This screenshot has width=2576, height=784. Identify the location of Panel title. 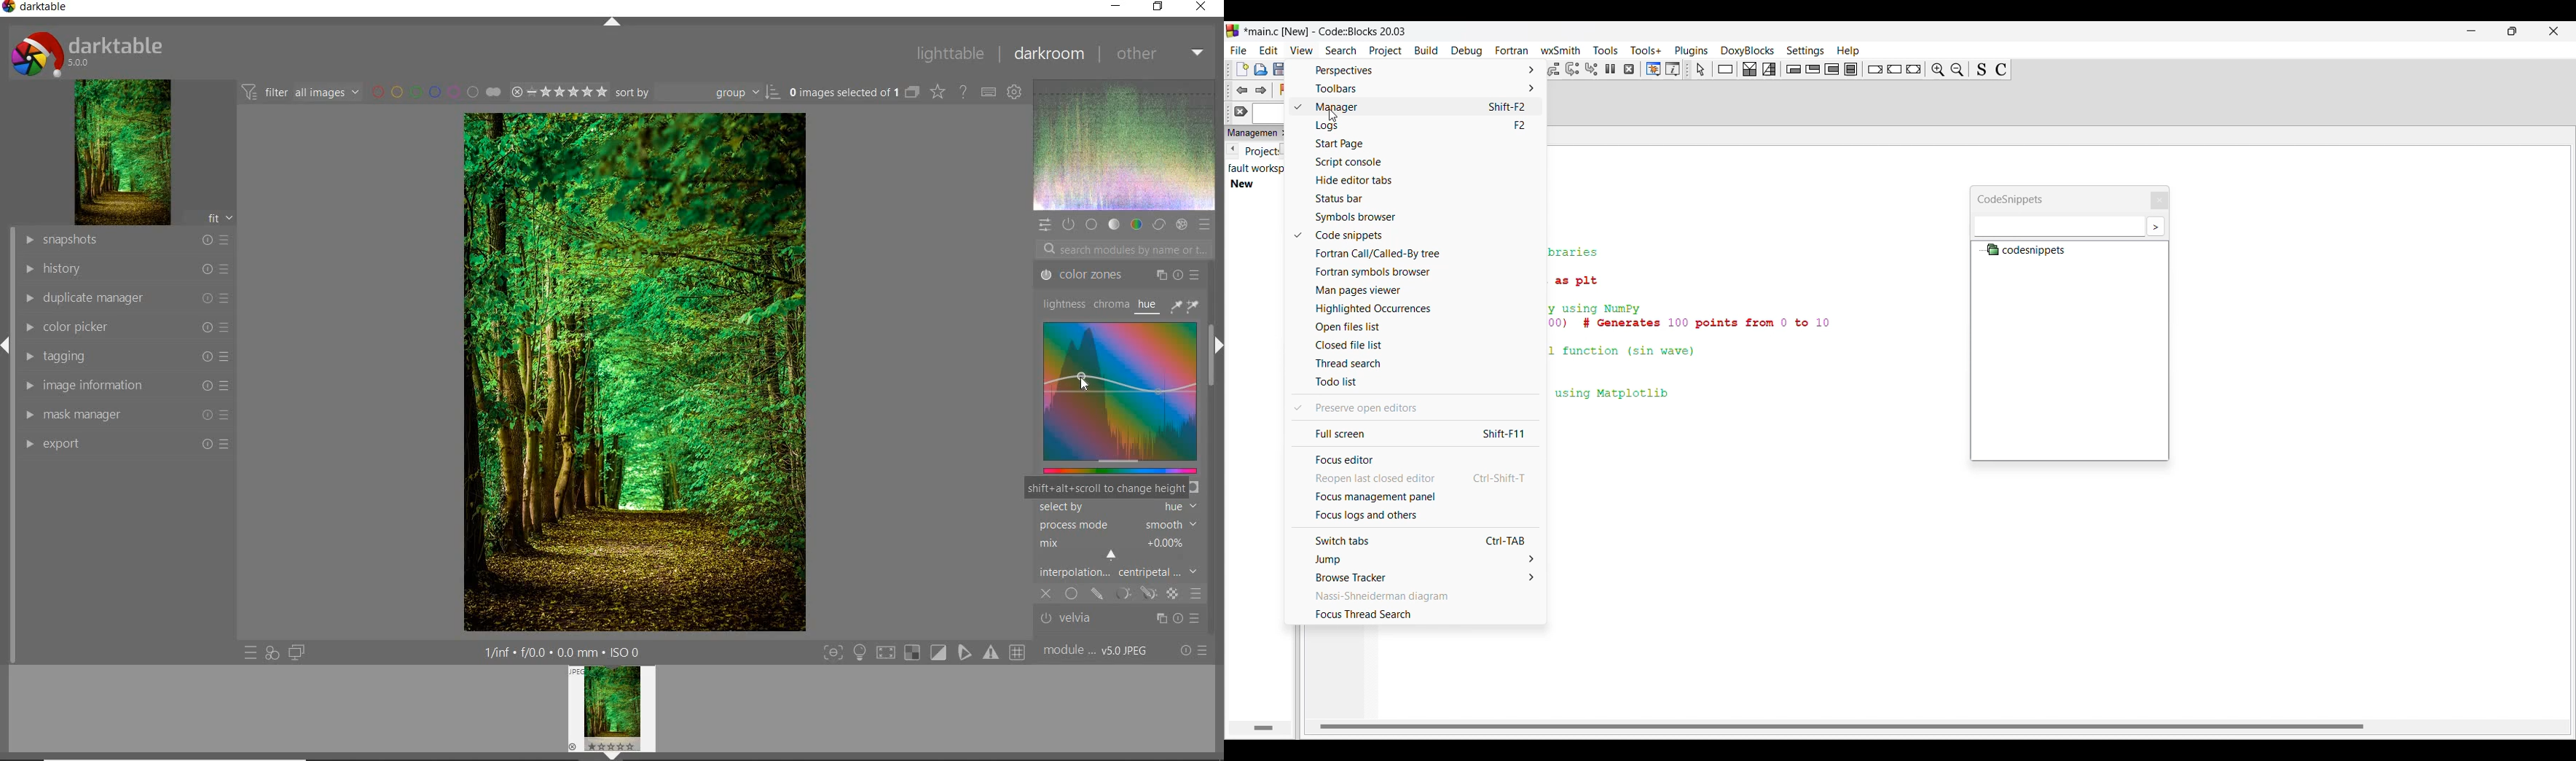
(1251, 133).